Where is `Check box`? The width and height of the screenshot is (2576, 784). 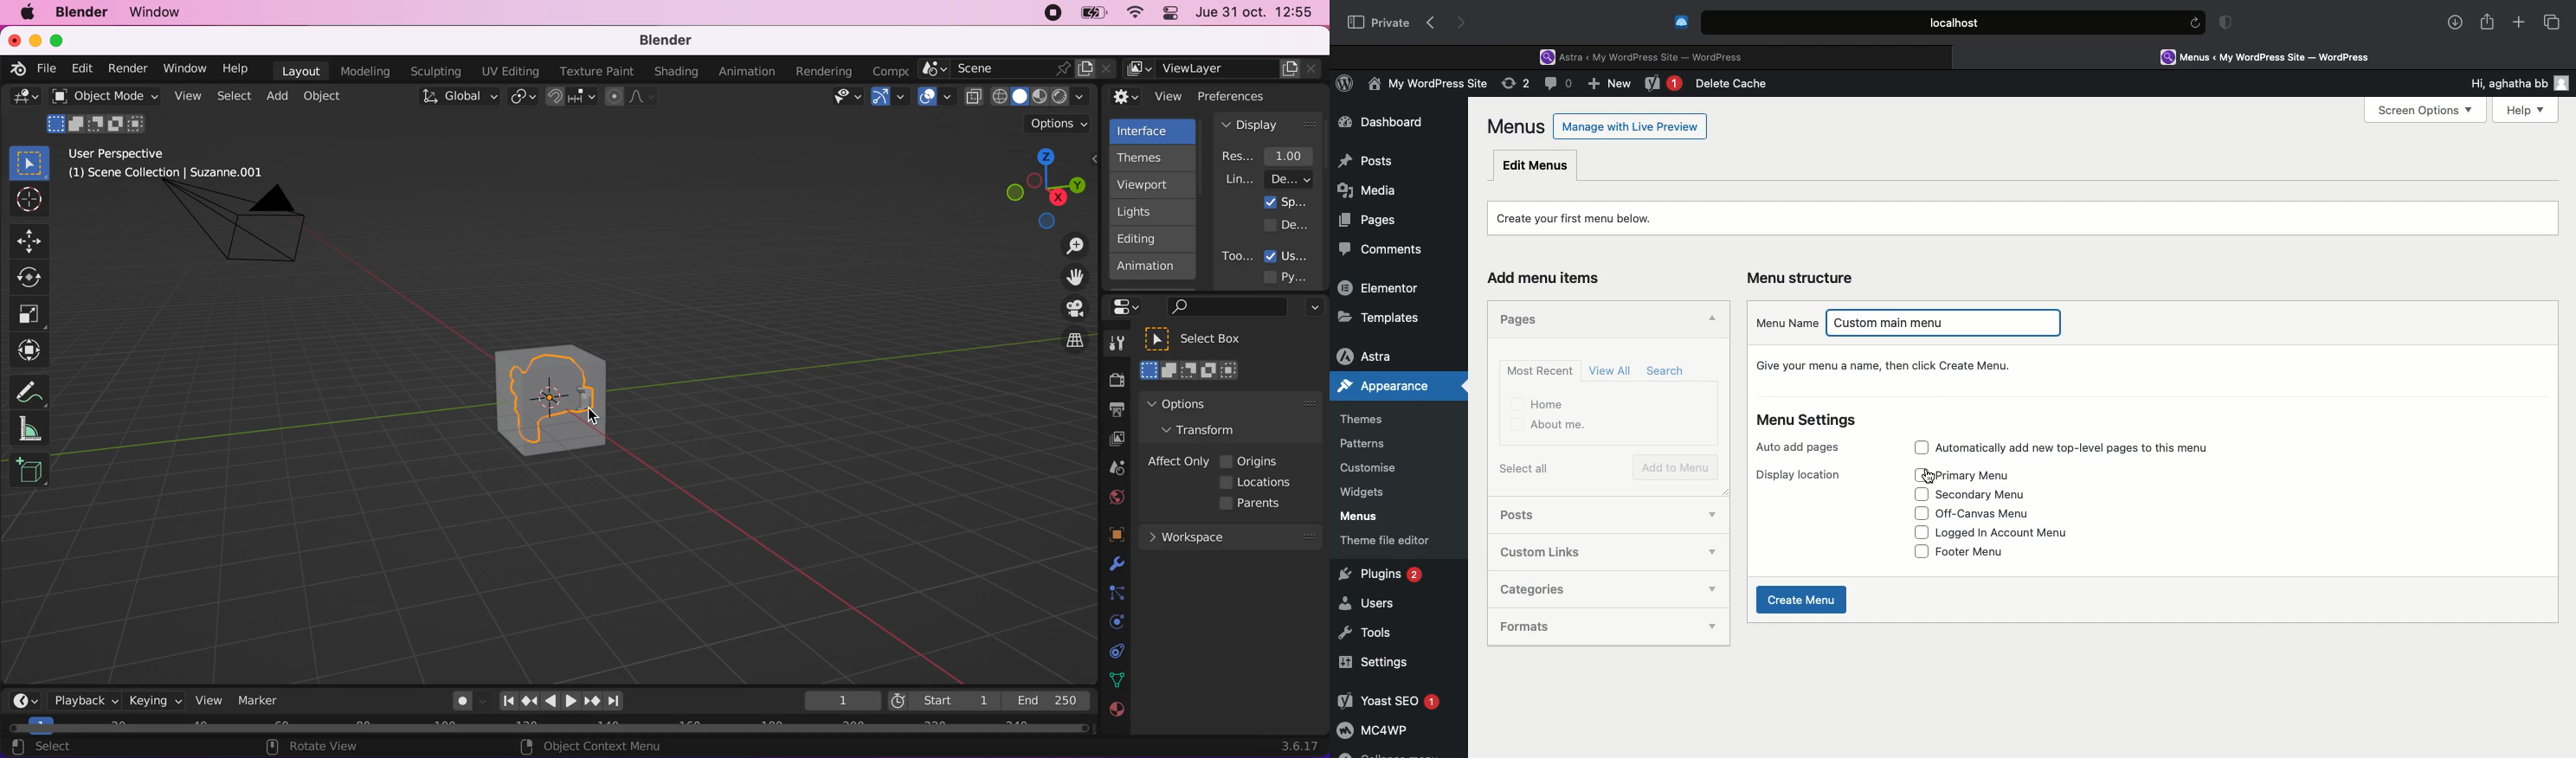 Check box is located at coordinates (1920, 552).